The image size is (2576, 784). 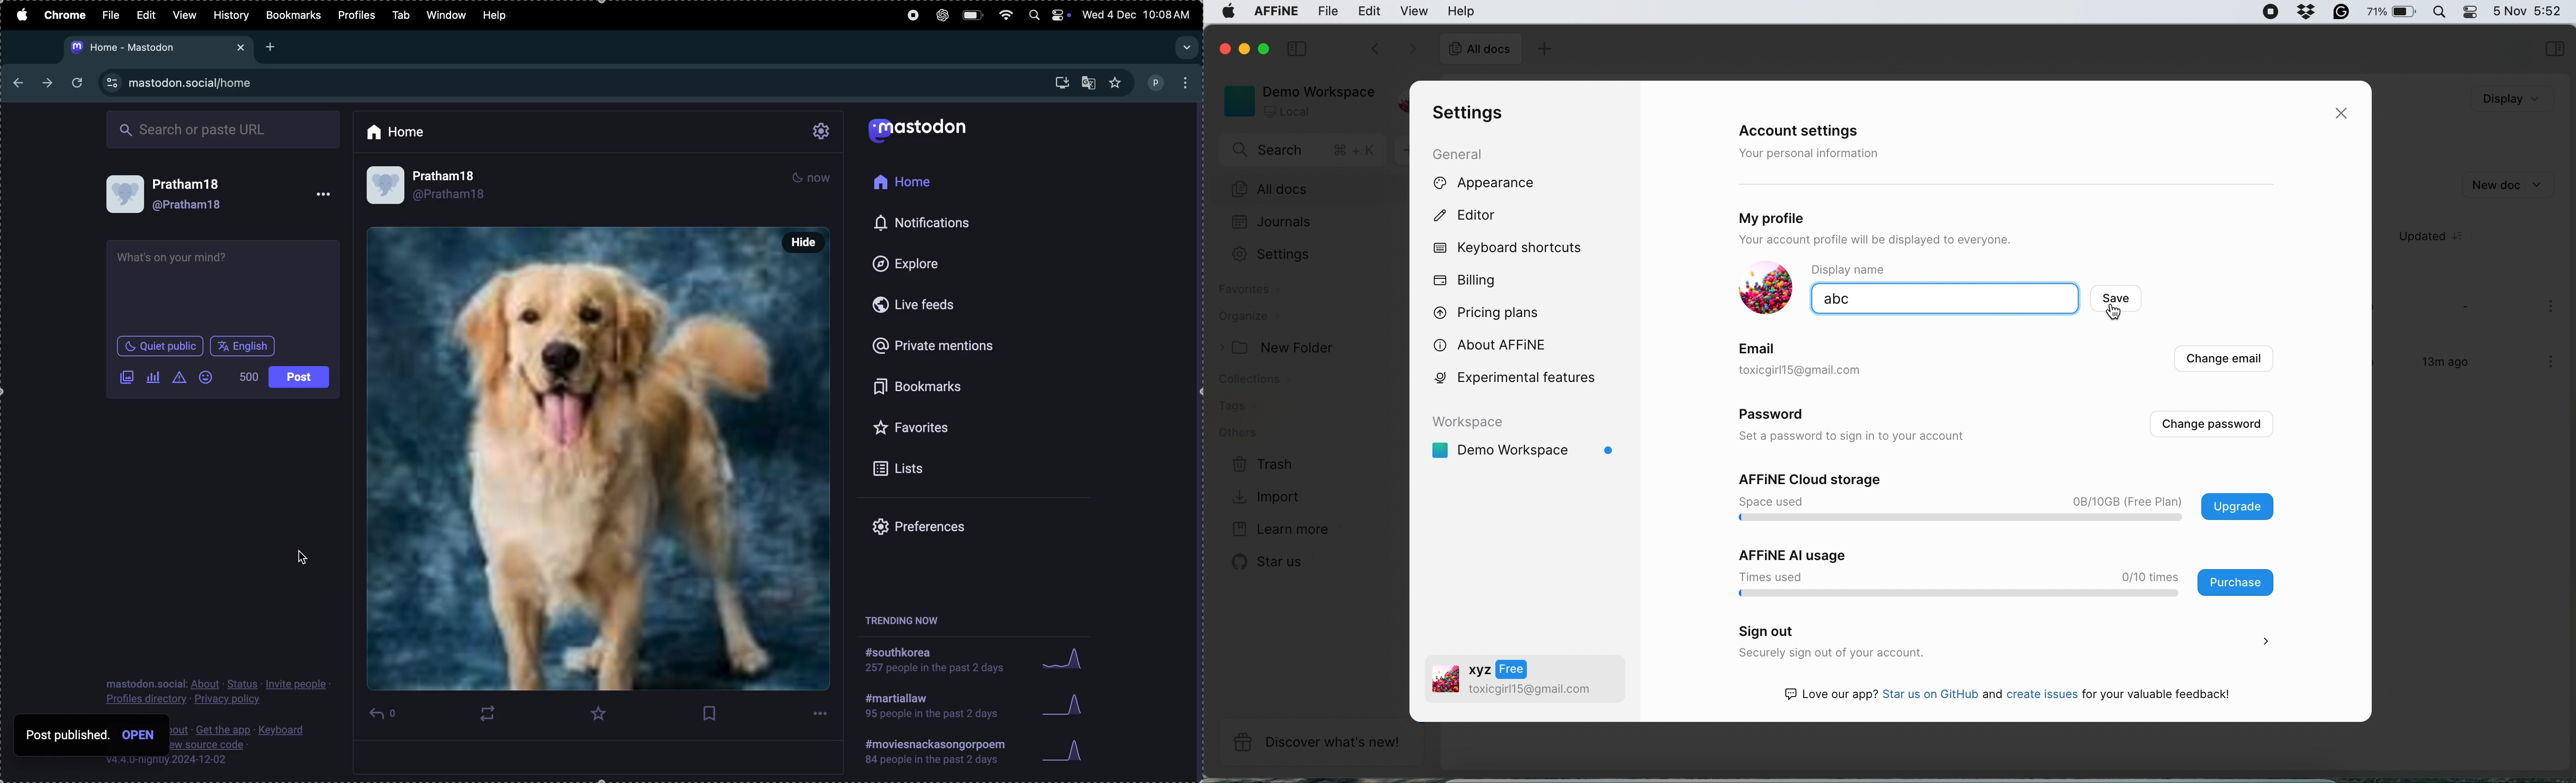 I want to click on lists, so click(x=900, y=468).